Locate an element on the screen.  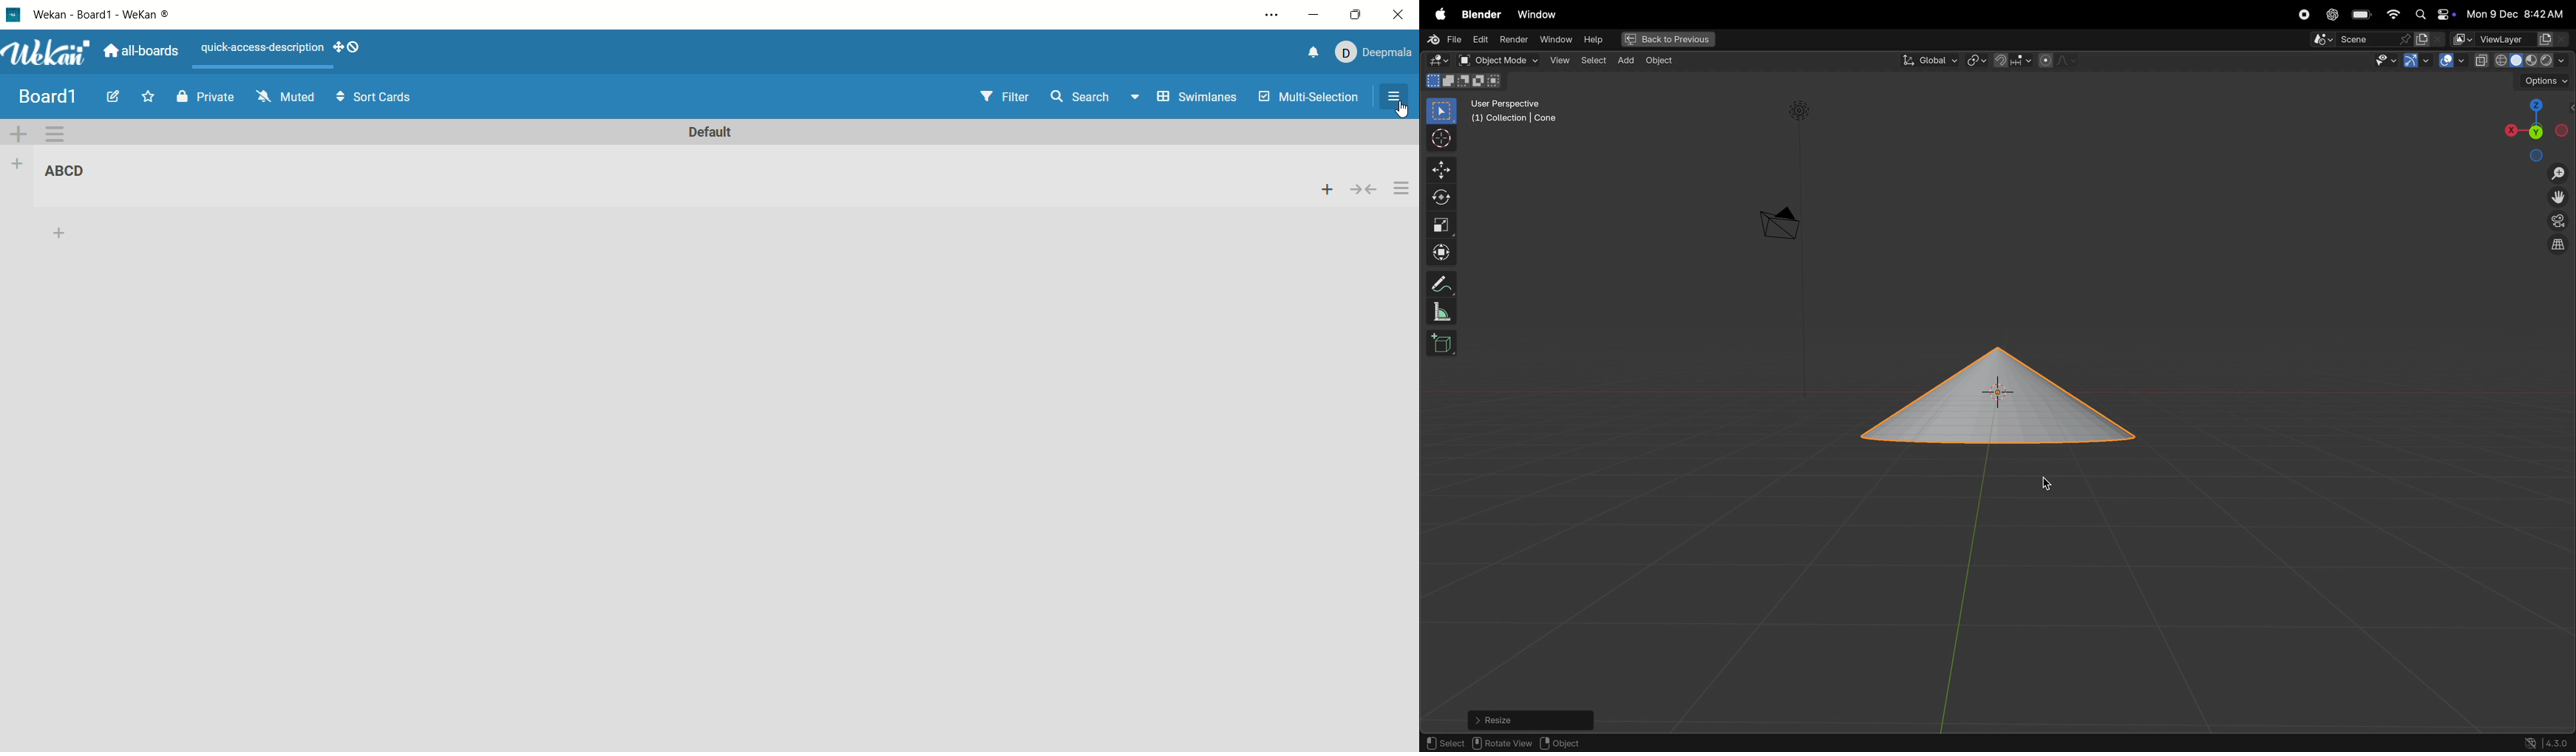
view port shading is located at coordinates (2525, 59).